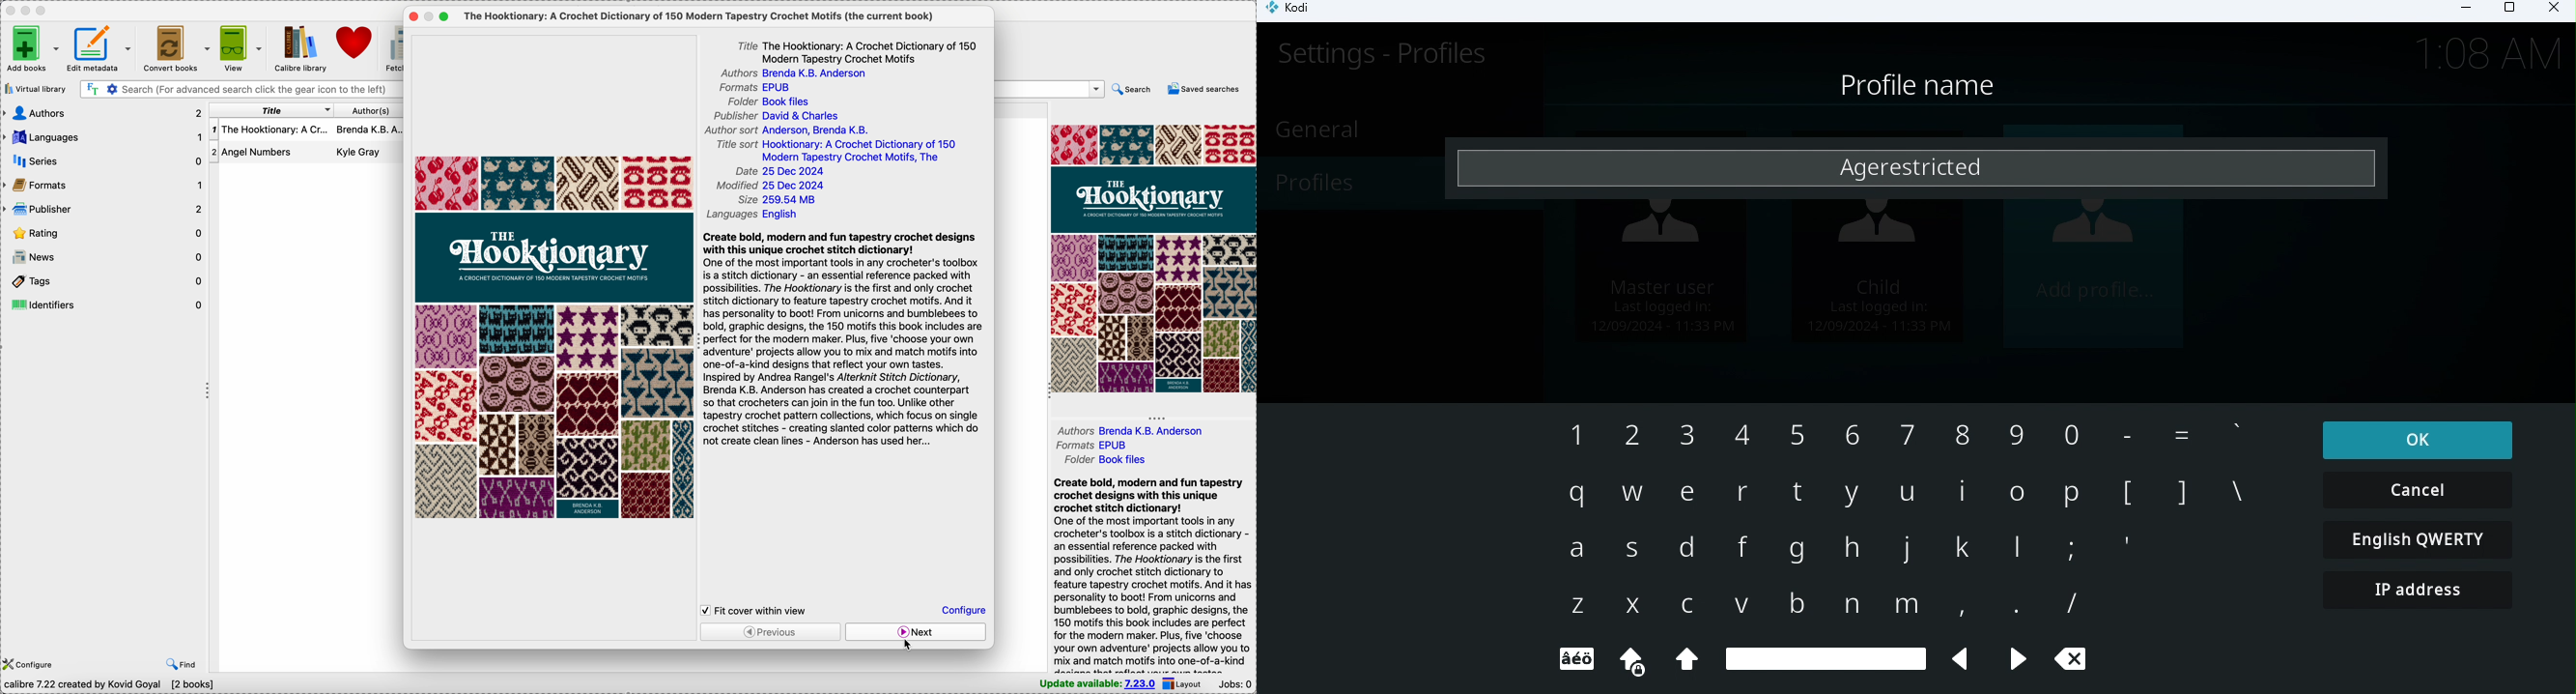  I want to click on layout, so click(1185, 684).